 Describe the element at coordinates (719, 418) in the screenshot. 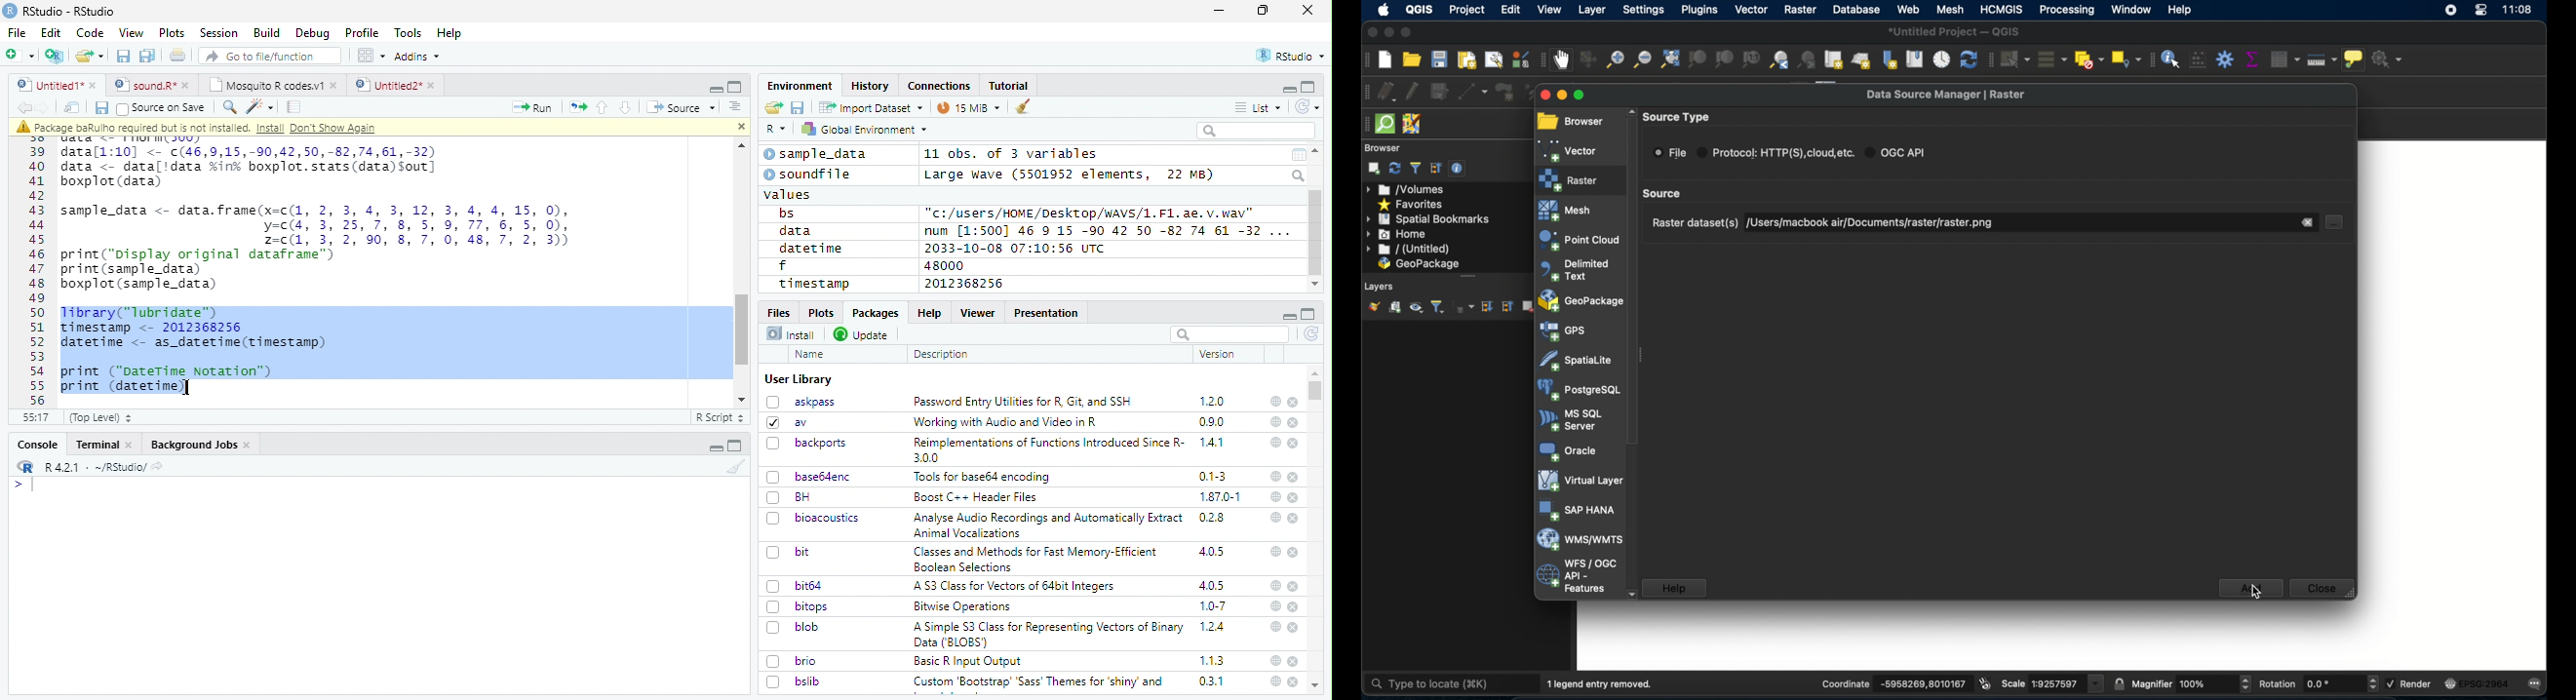

I see `R Script` at that location.